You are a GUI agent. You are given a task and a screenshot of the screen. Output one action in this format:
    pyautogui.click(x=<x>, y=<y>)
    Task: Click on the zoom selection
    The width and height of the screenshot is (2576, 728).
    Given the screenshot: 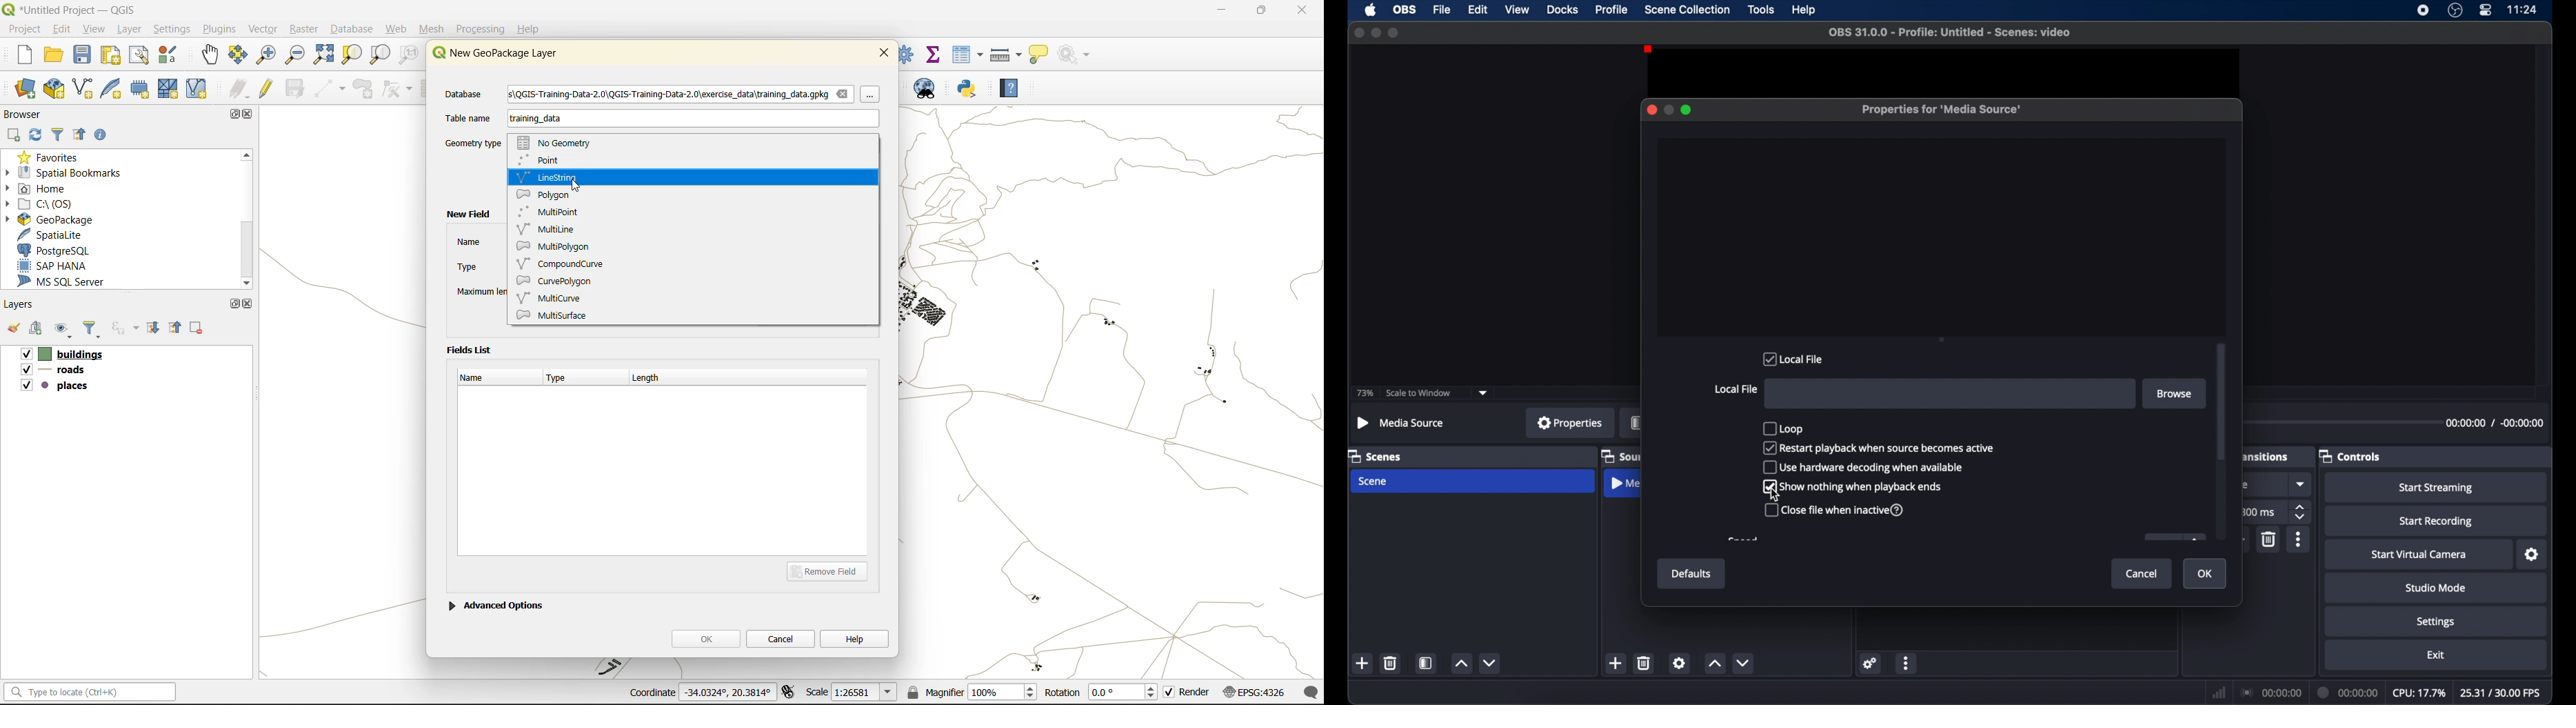 What is the action you would take?
    pyautogui.click(x=354, y=54)
    